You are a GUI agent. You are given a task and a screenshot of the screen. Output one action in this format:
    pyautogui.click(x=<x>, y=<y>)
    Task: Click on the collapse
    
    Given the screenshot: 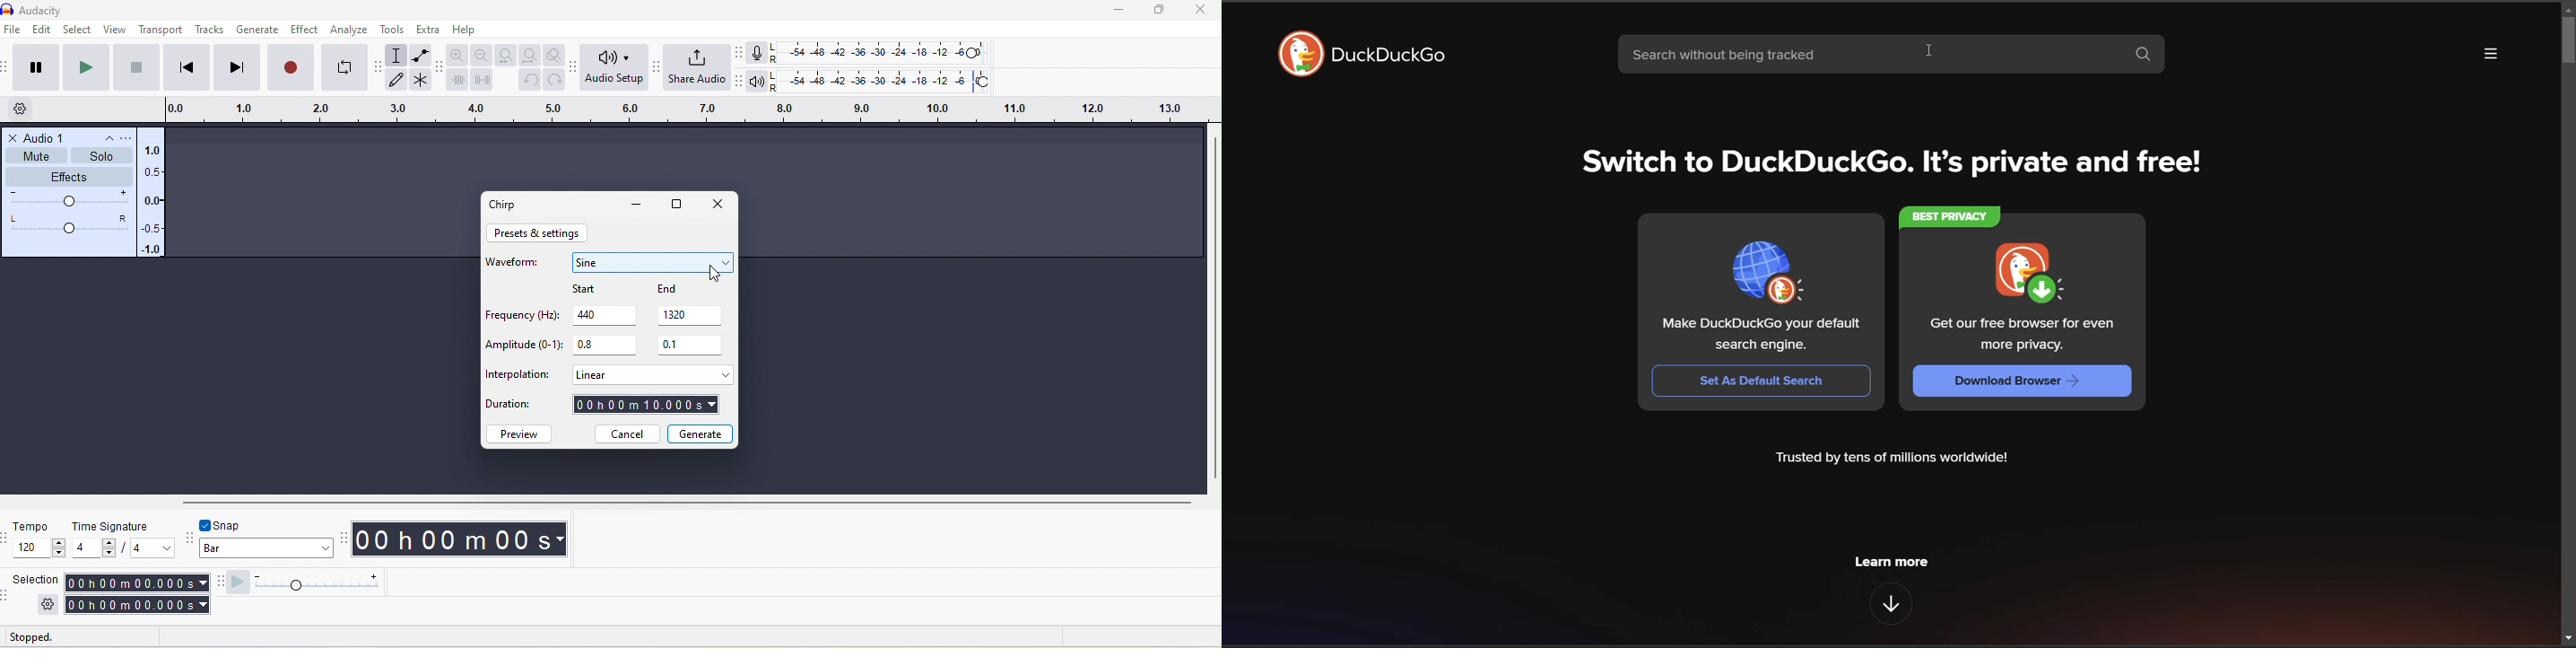 What is the action you would take?
    pyautogui.click(x=102, y=138)
    